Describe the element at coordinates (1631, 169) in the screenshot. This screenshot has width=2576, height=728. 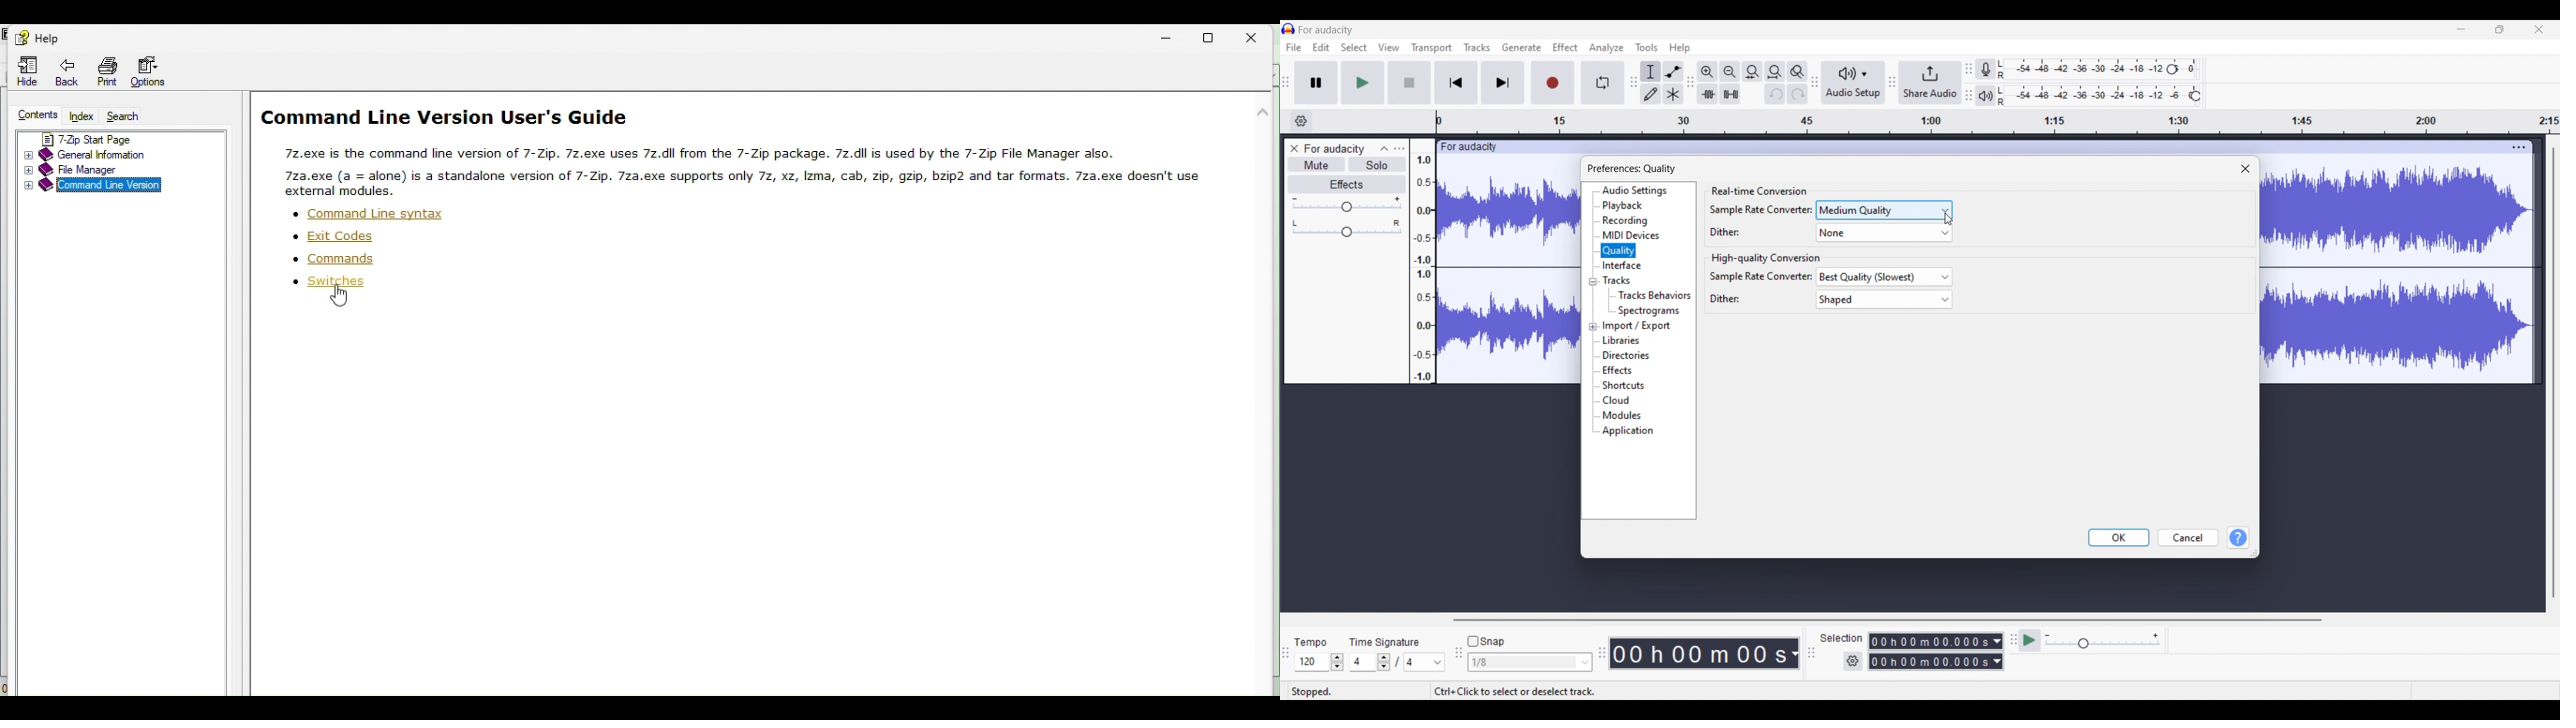
I see `Widow title and title of current setting` at that location.